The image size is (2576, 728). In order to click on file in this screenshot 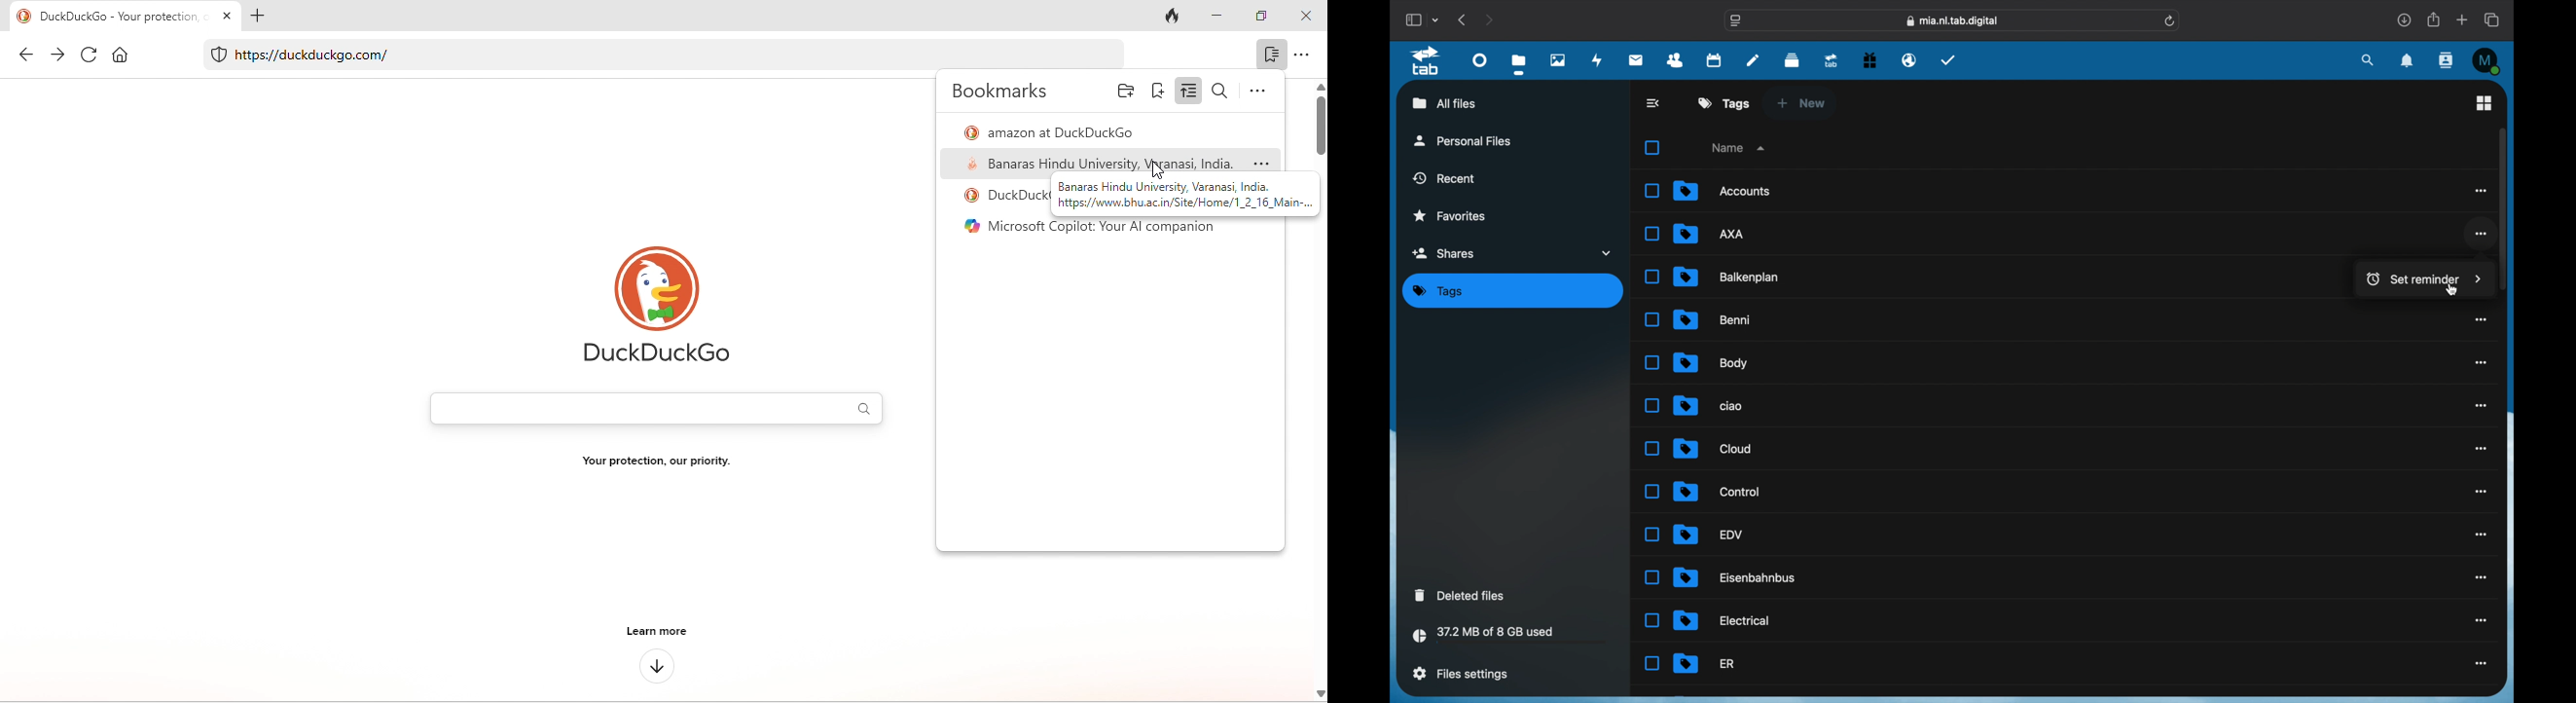, I will do `click(1722, 621)`.